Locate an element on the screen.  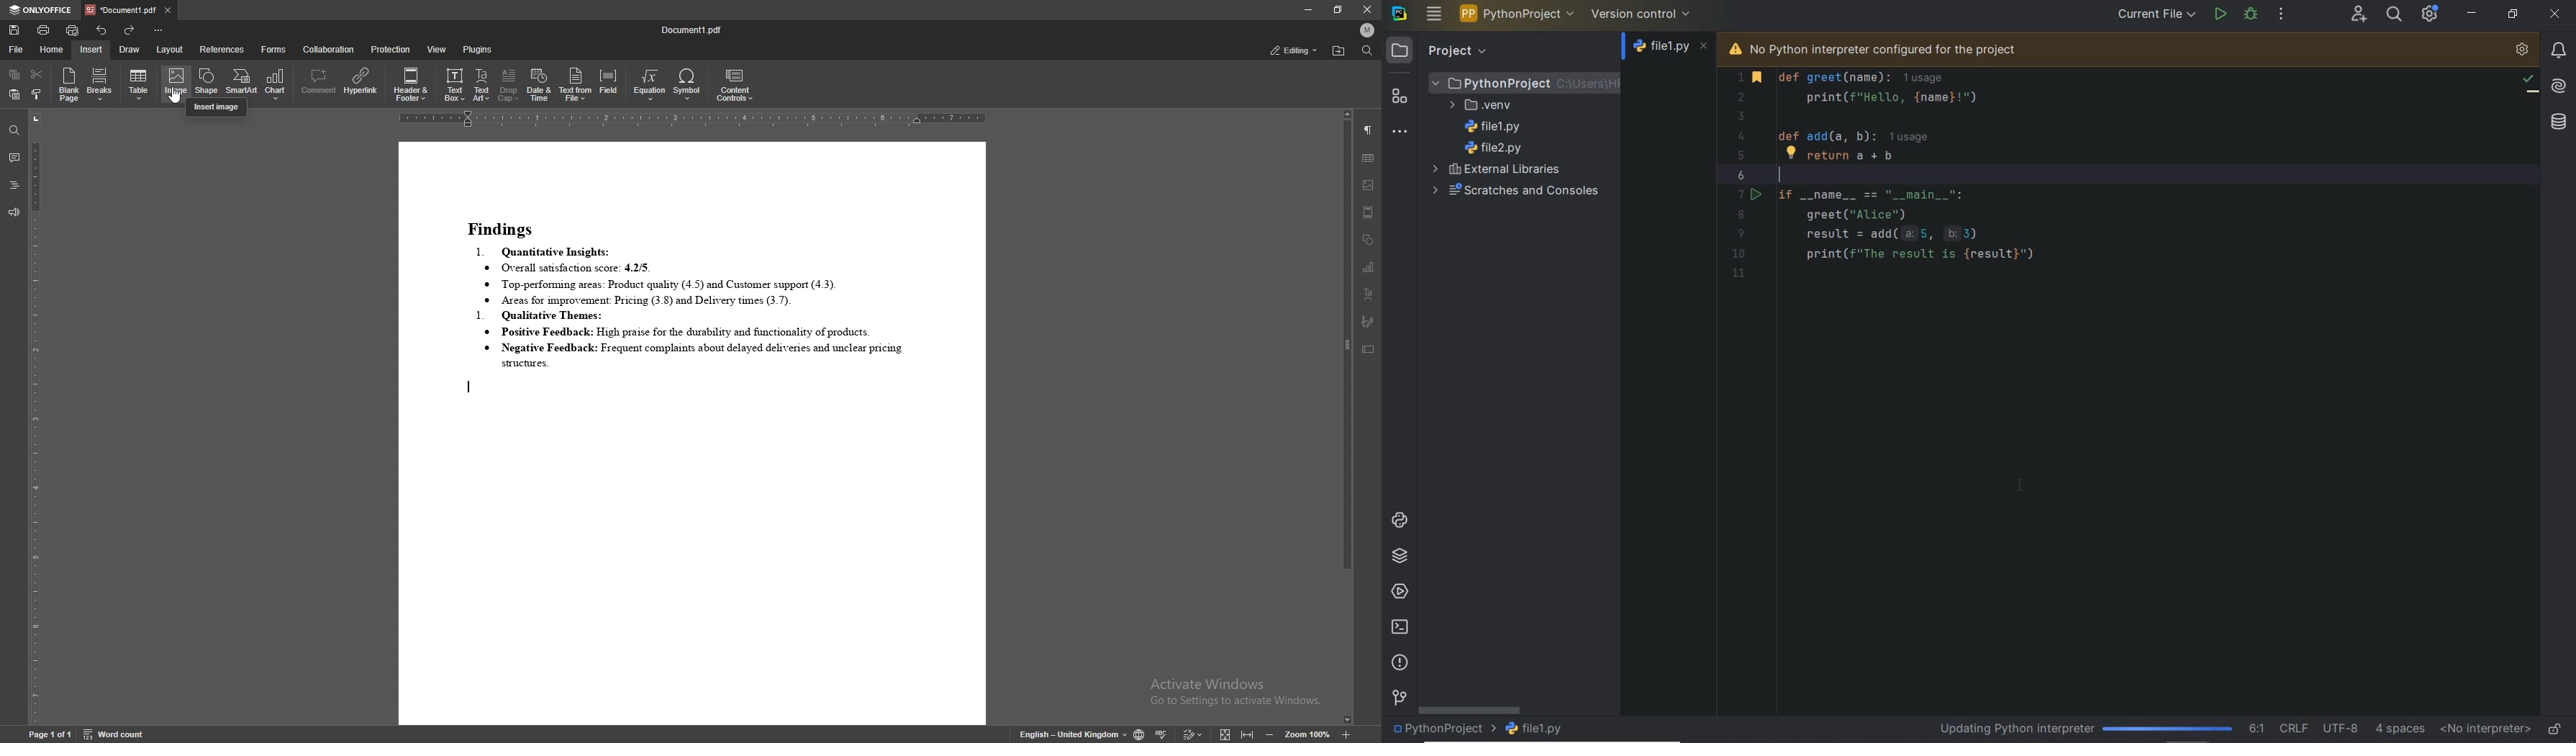
field is located at coordinates (610, 84).